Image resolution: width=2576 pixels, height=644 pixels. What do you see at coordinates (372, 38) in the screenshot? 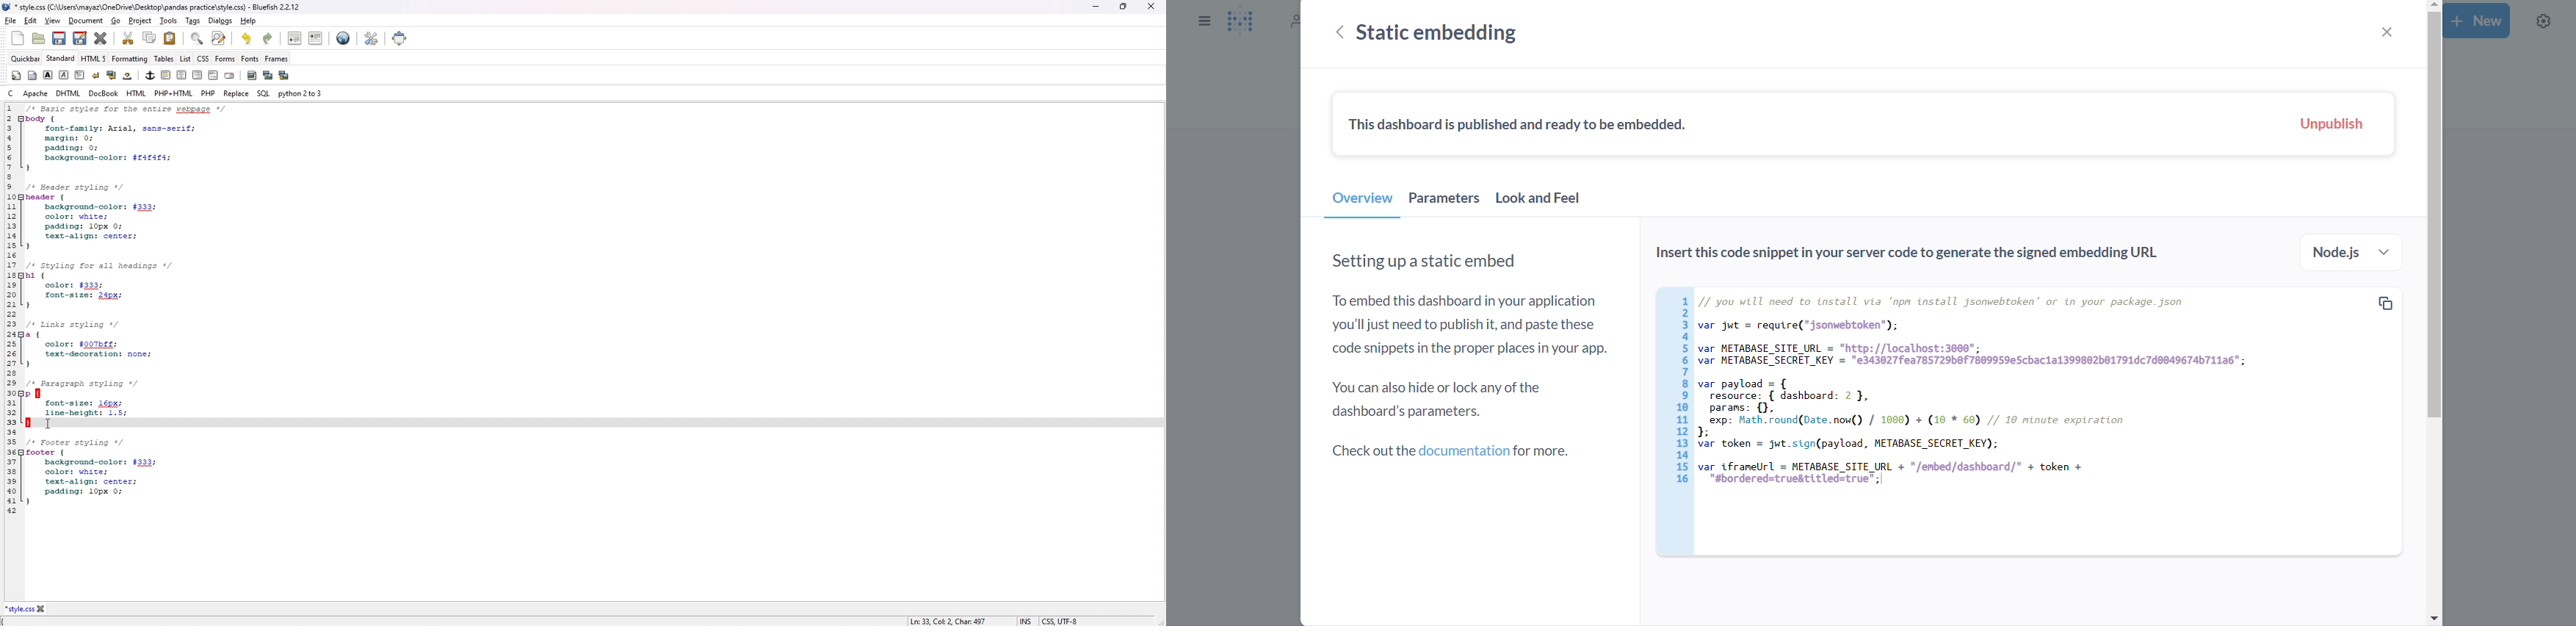
I see `edit preference` at bounding box center [372, 38].